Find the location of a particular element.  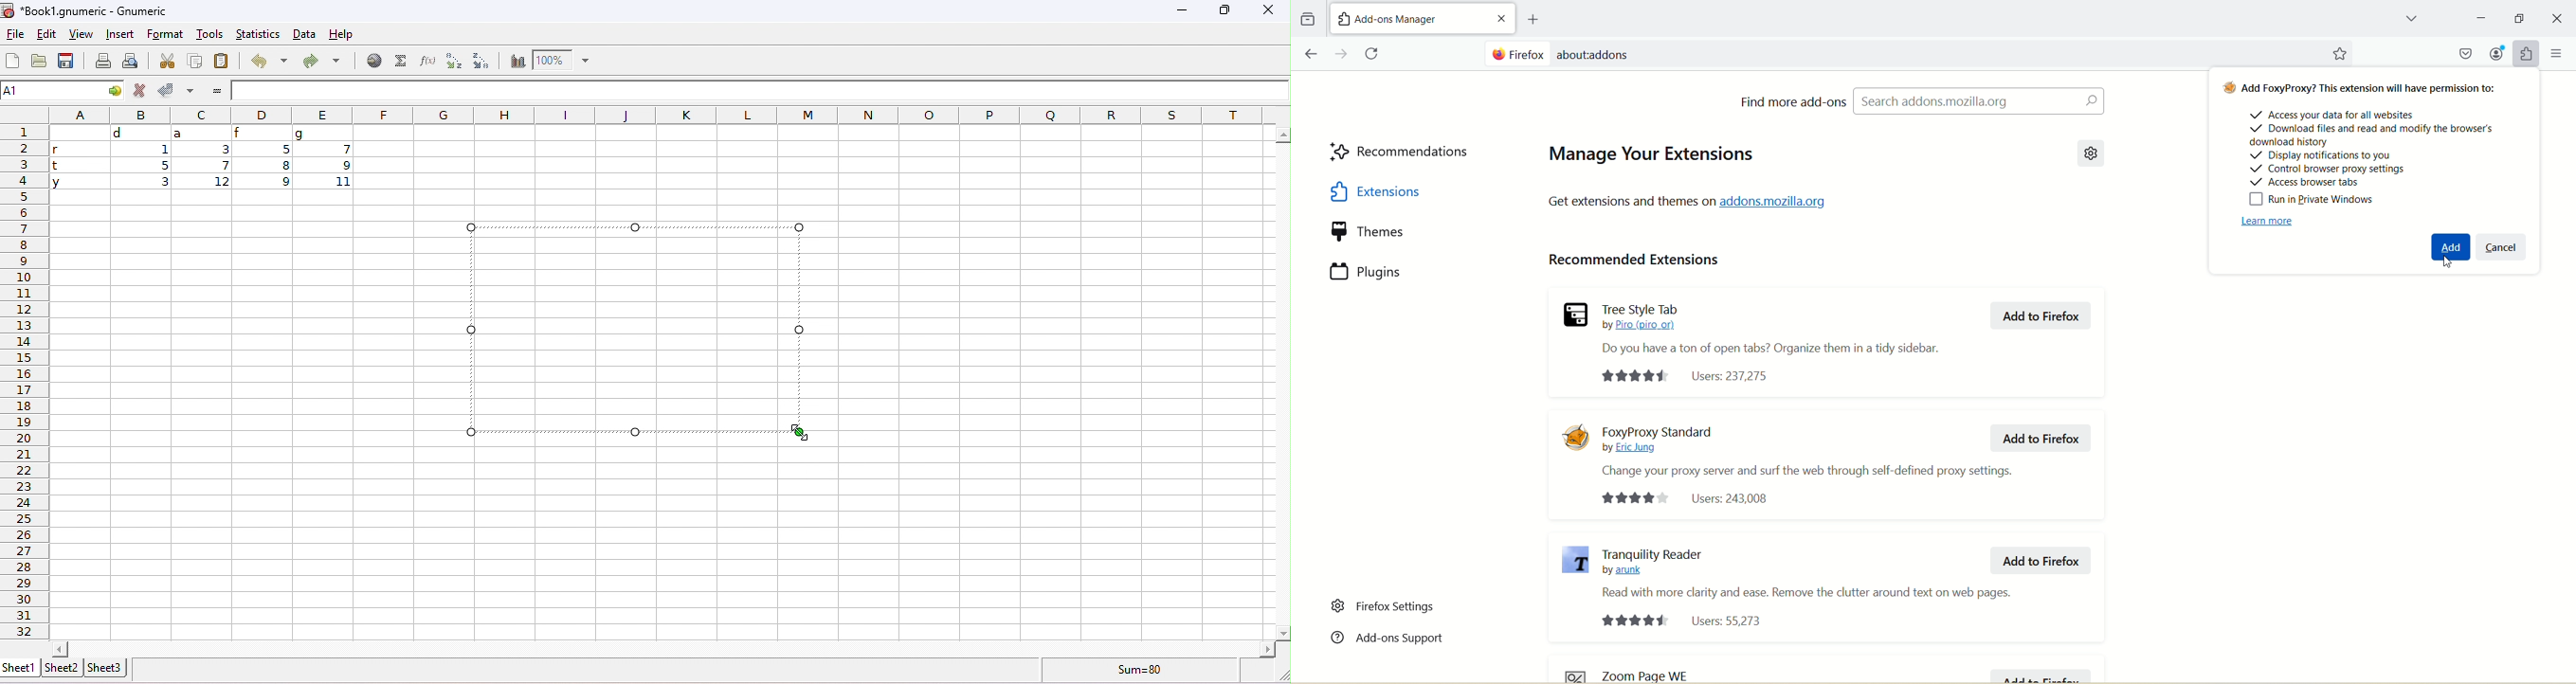

Find more add ons is located at coordinates (1793, 101).